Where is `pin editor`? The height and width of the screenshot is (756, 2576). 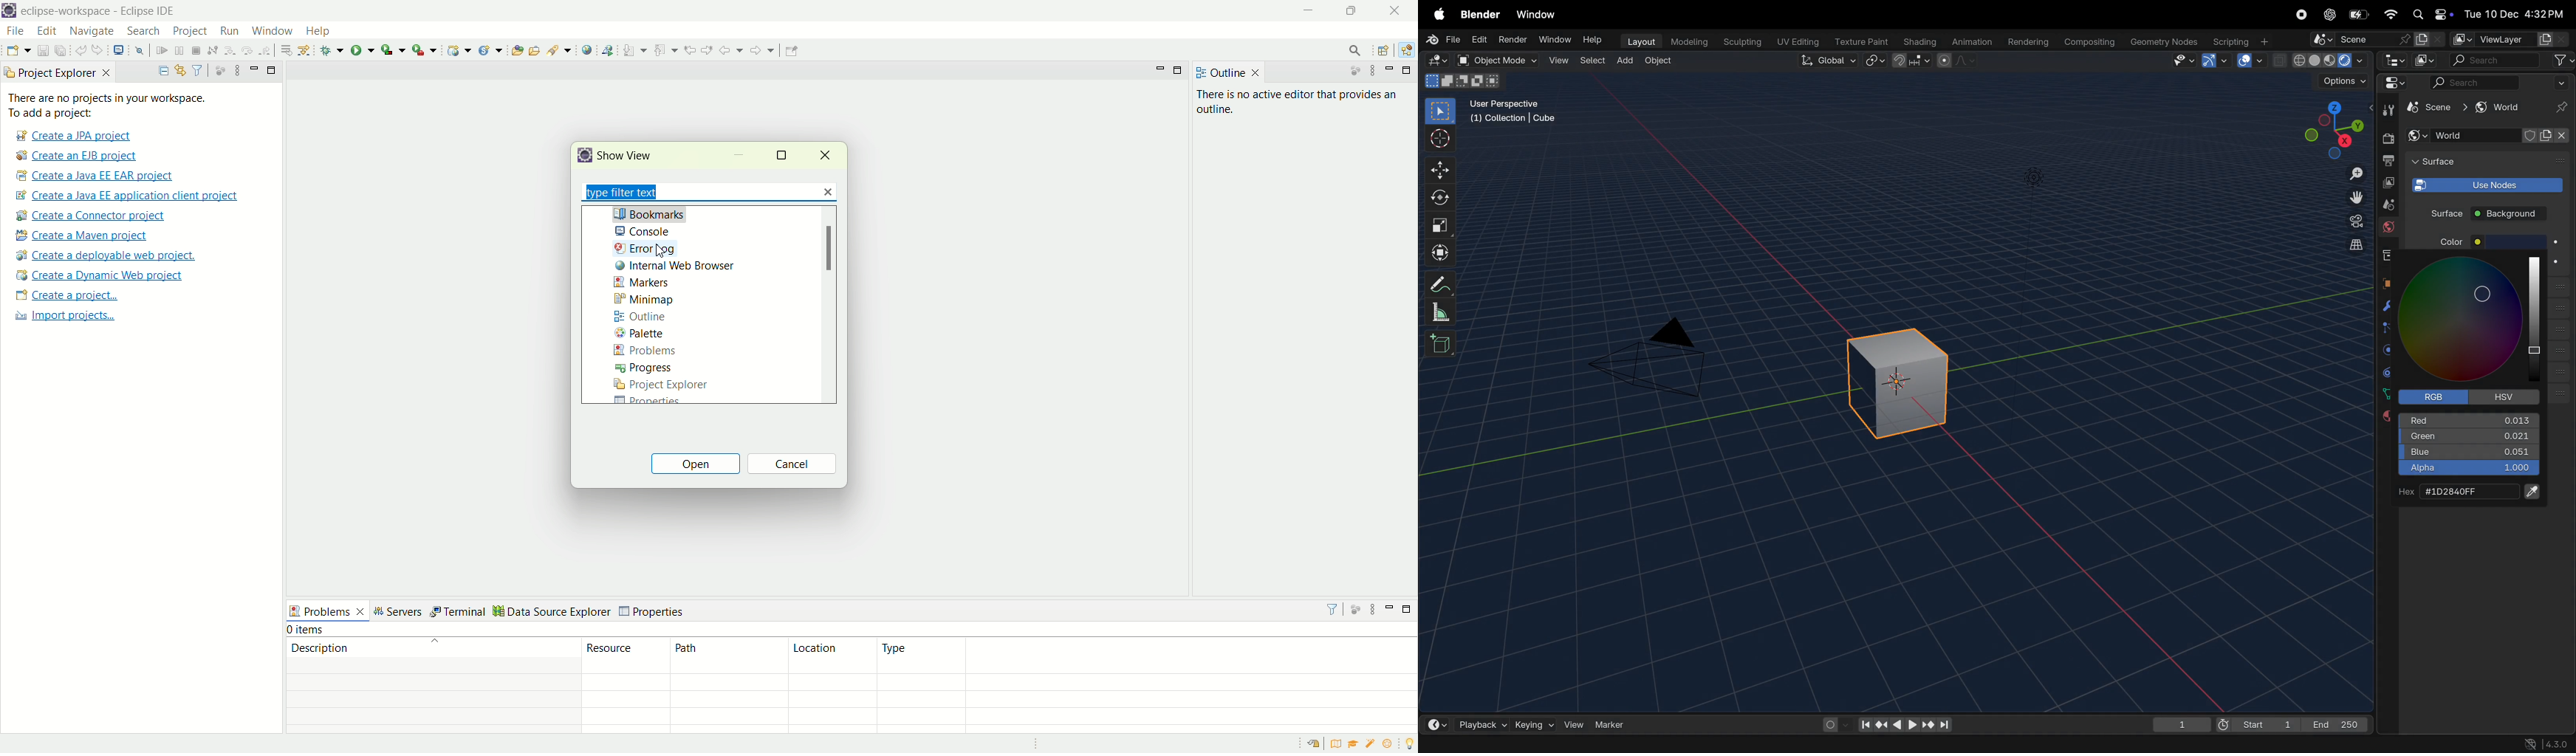
pin editor is located at coordinates (793, 52).